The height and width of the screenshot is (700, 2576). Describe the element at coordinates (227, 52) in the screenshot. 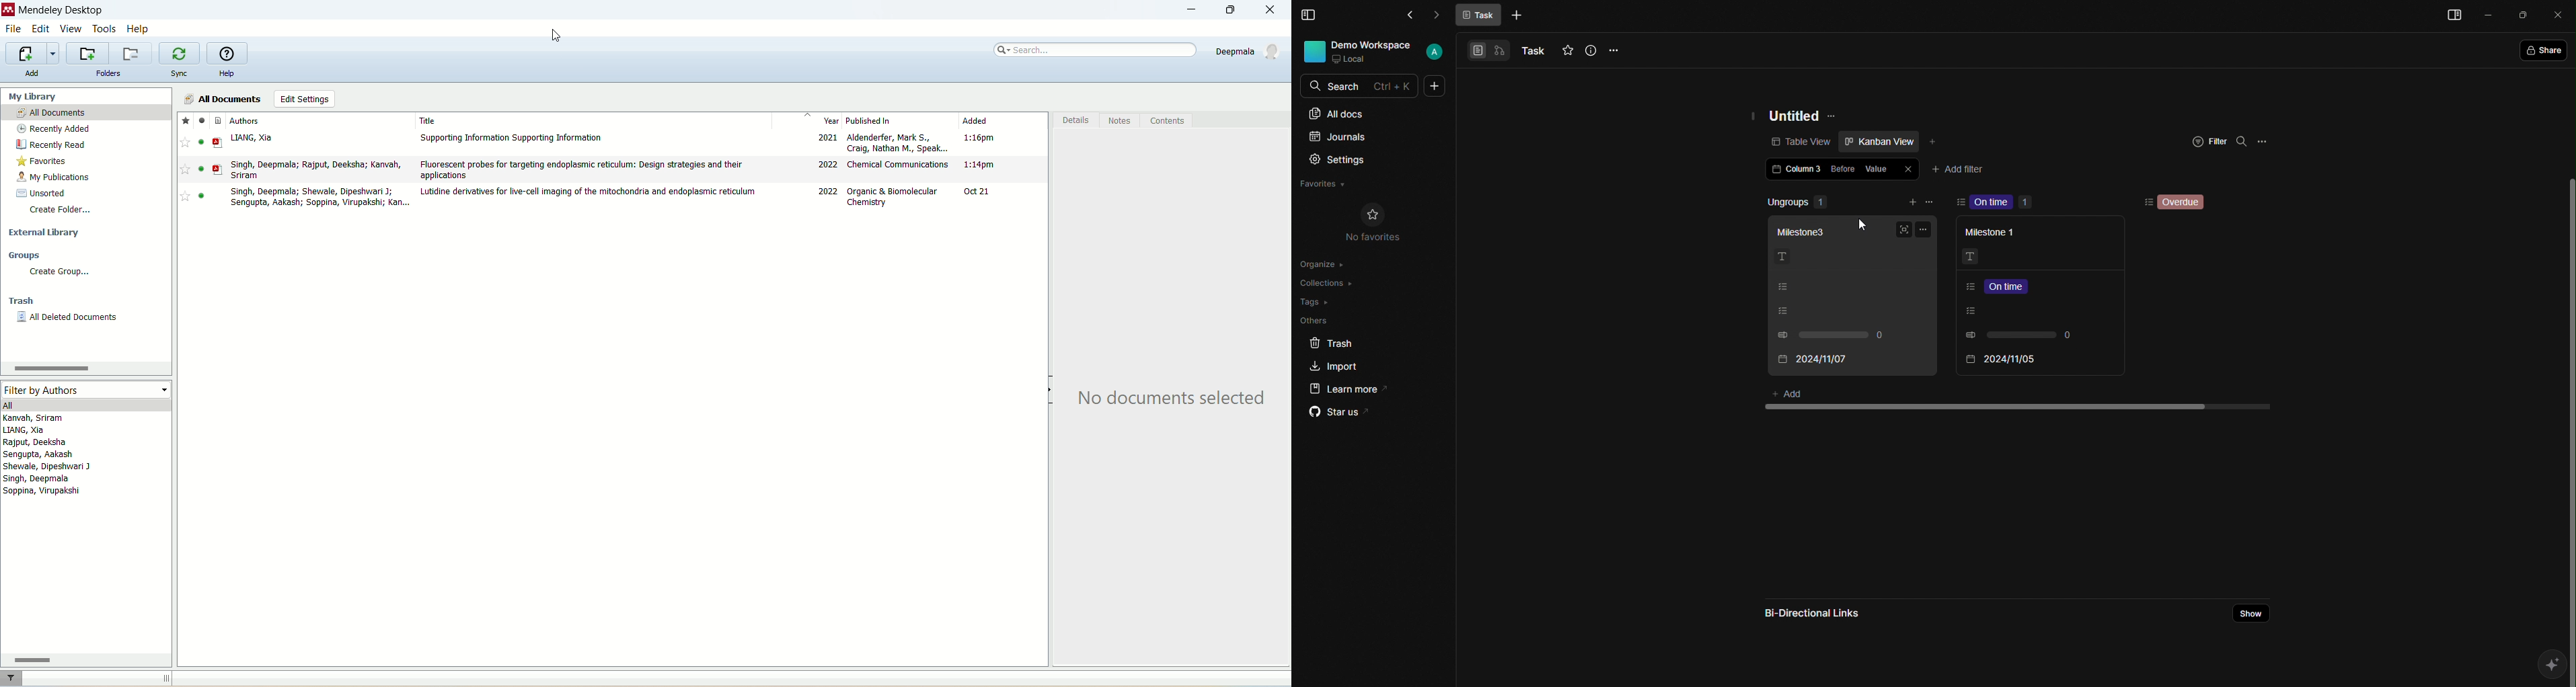

I see `online help guide for mendeley` at that location.